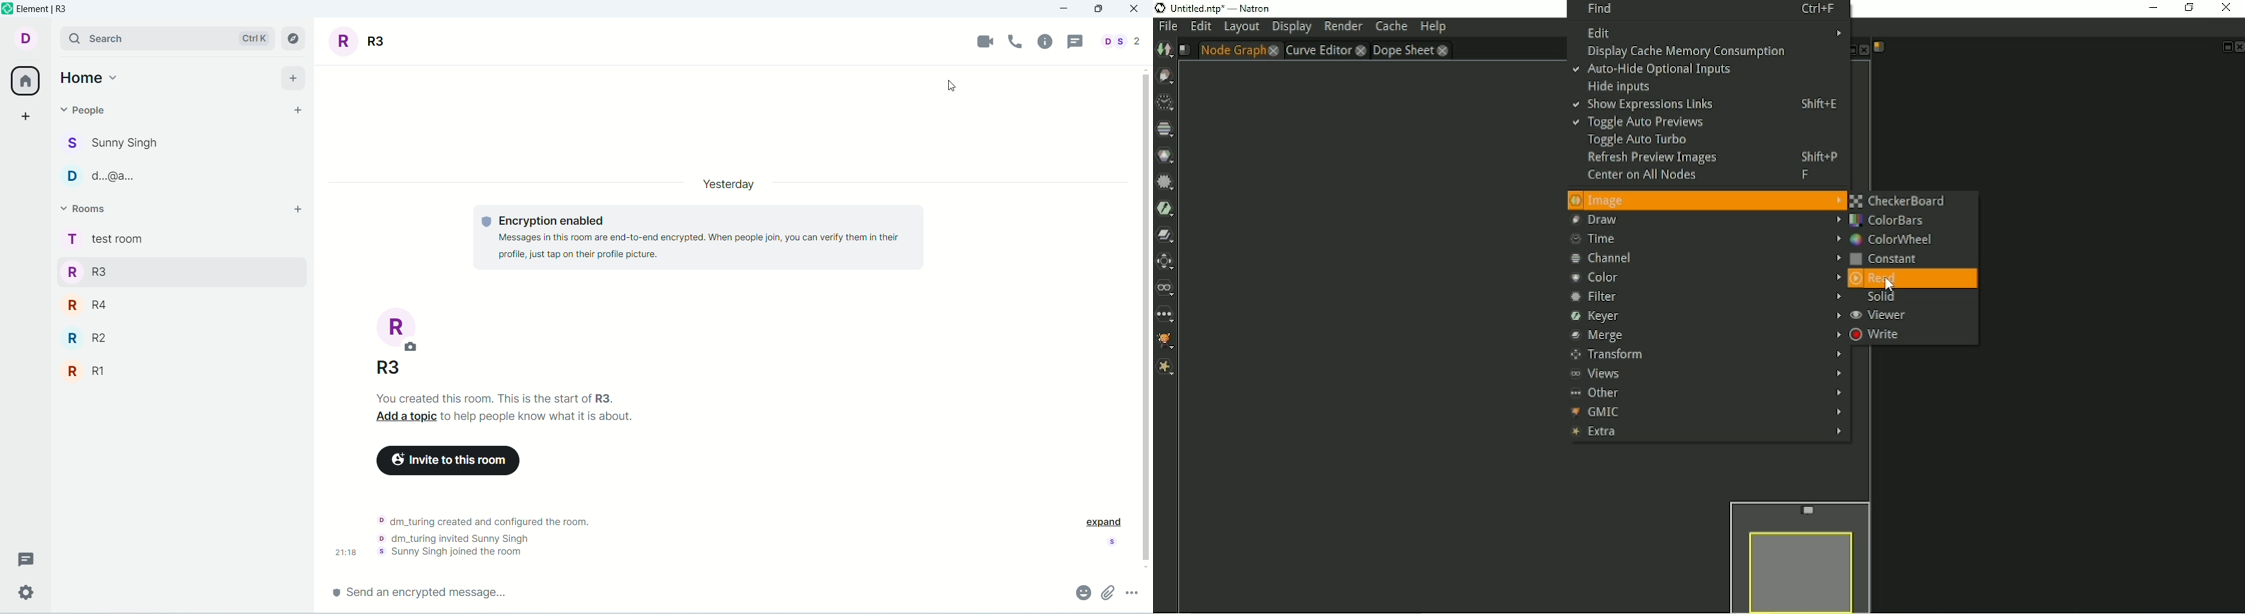 The image size is (2268, 616). Describe the element at coordinates (295, 38) in the screenshot. I see `explore rooms` at that location.